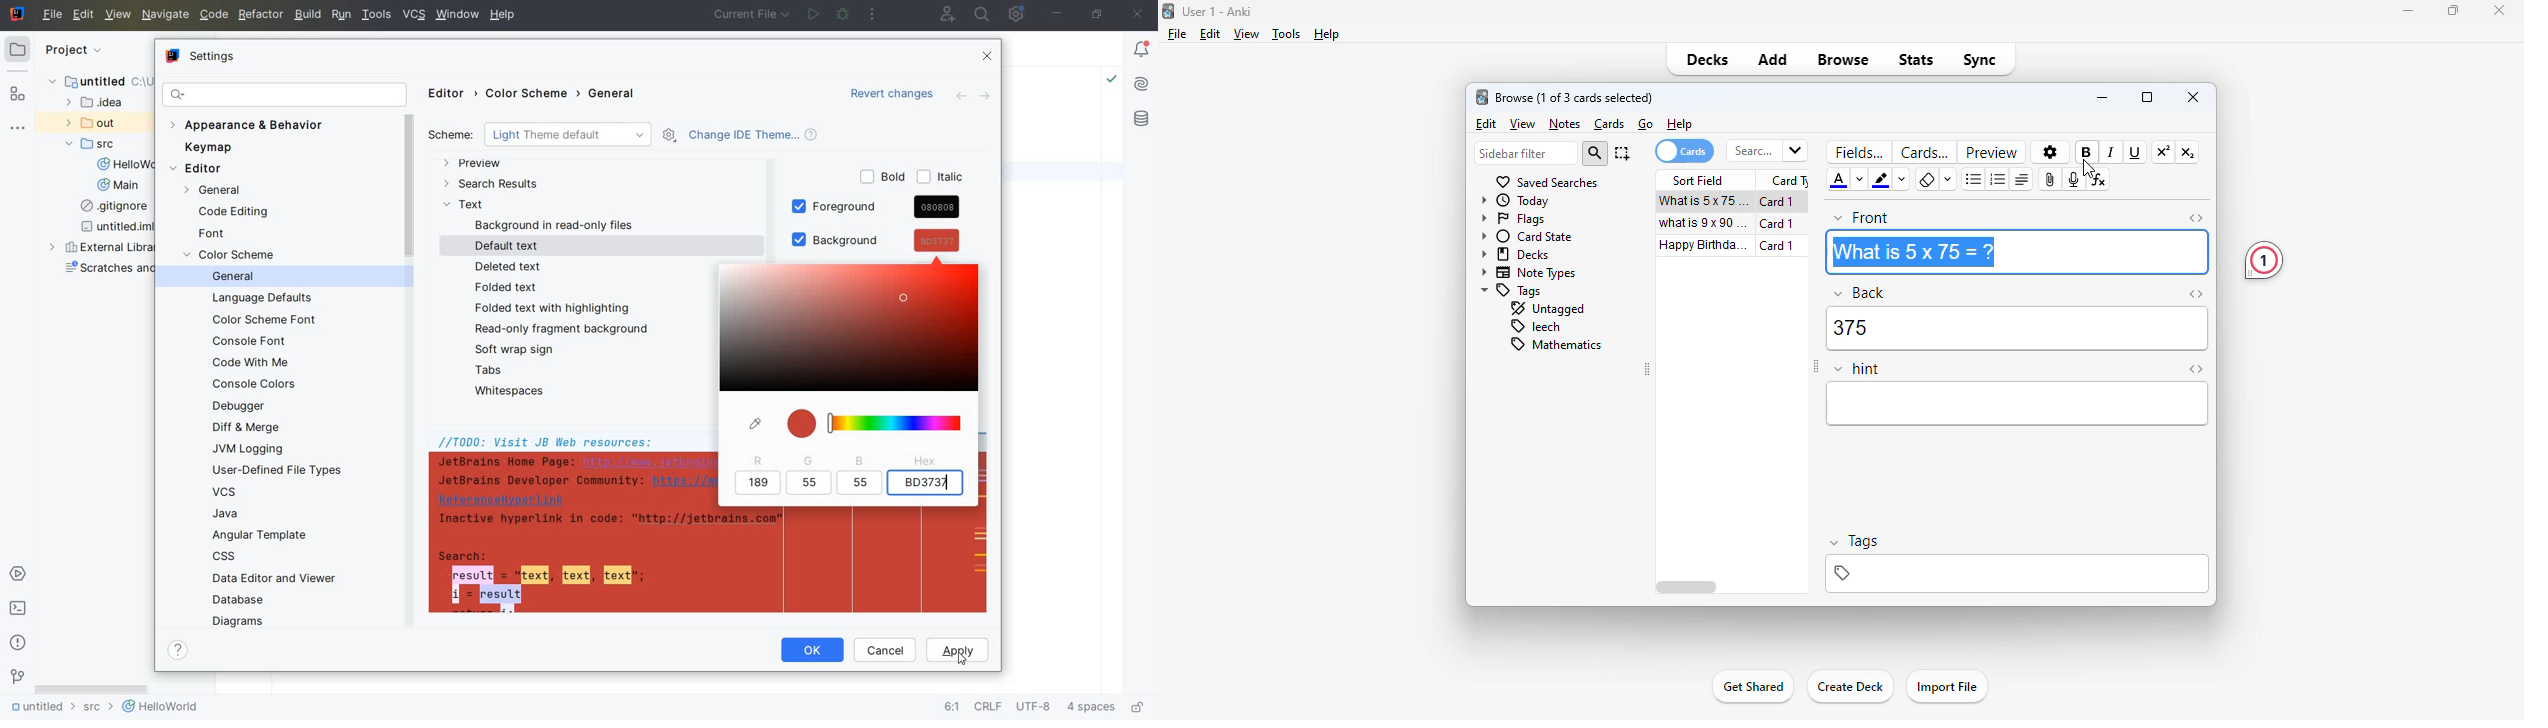 This screenshot has height=728, width=2548. What do you see at coordinates (2075, 179) in the screenshot?
I see `record audio` at bounding box center [2075, 179].